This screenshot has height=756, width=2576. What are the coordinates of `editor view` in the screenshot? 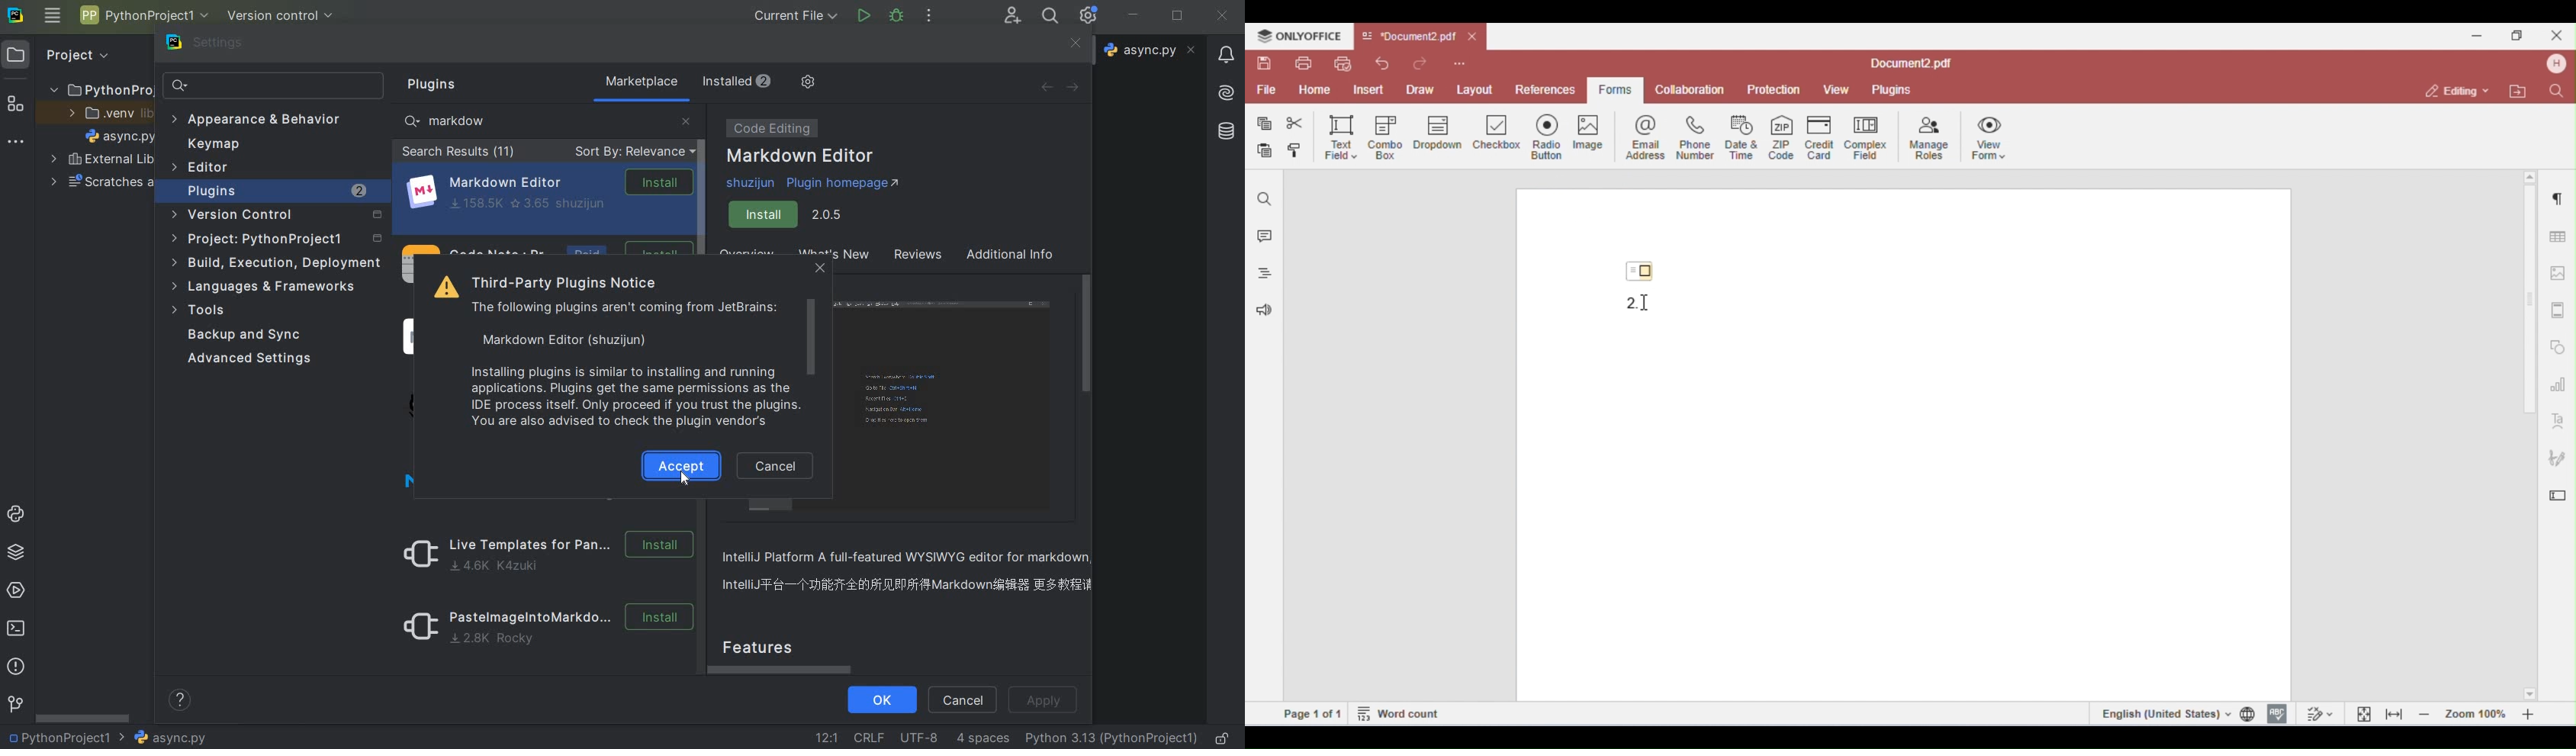 It's located at (947, 407).